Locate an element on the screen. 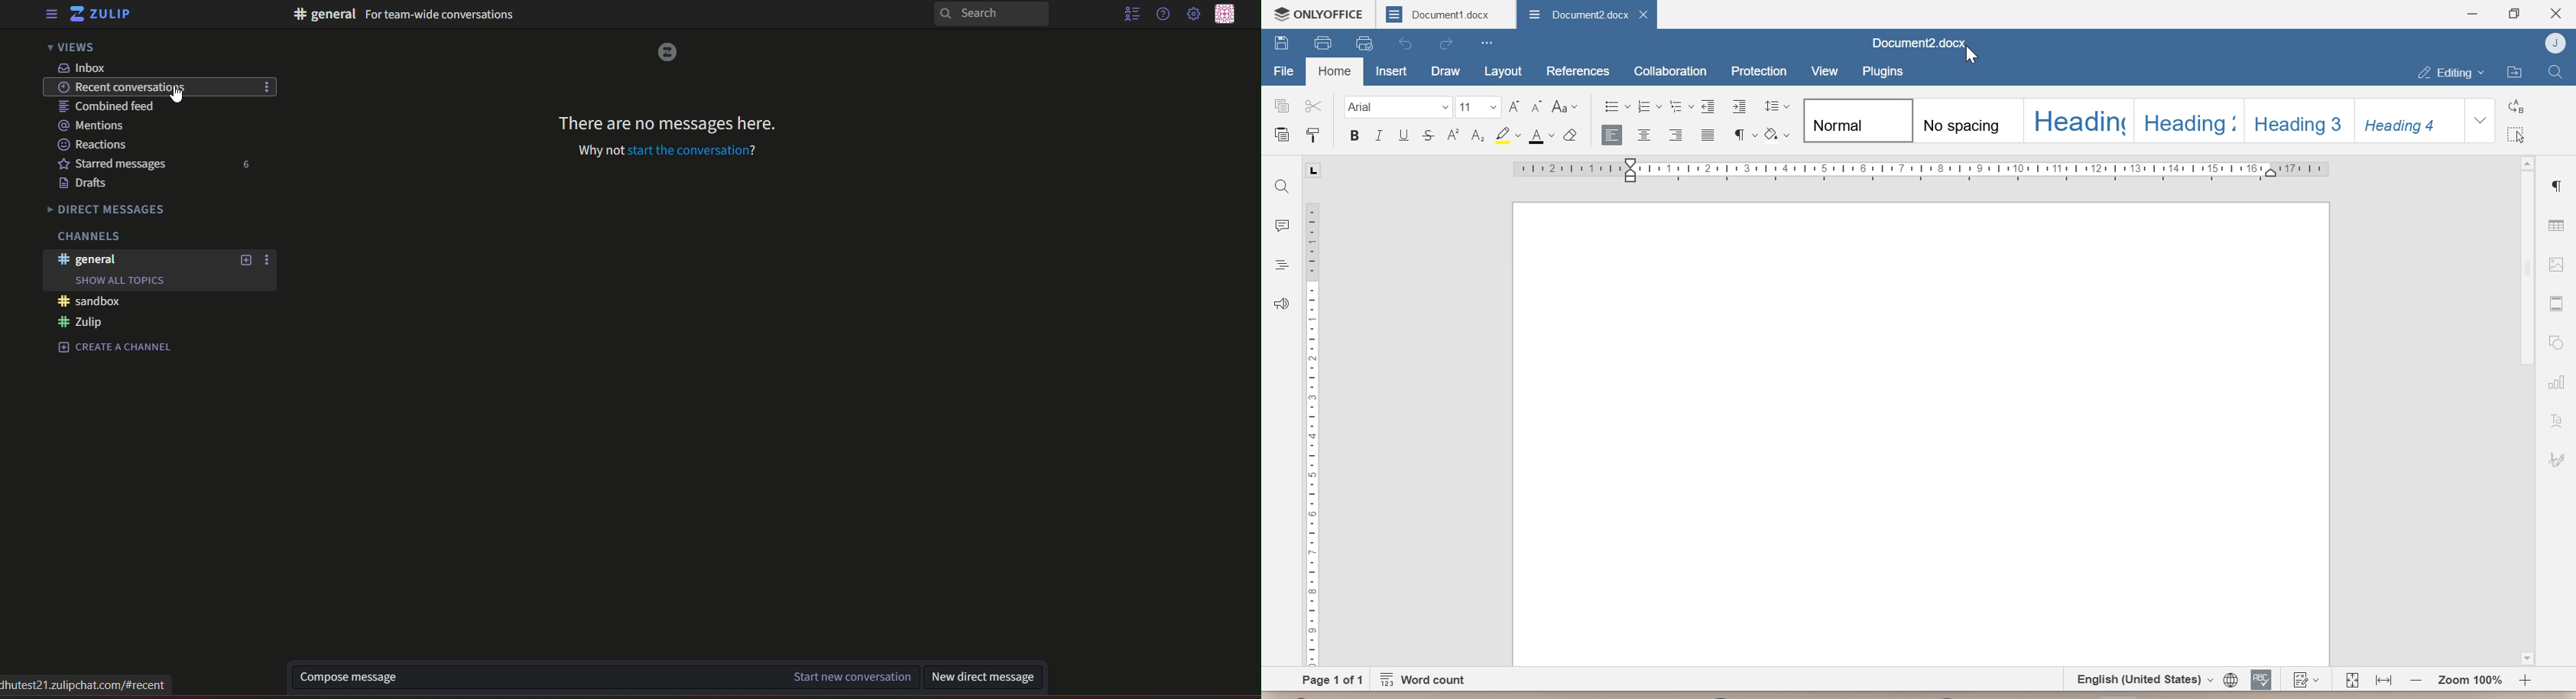 This screenshot has width=2576, height=700. References is located at coordinates (1578, 71).